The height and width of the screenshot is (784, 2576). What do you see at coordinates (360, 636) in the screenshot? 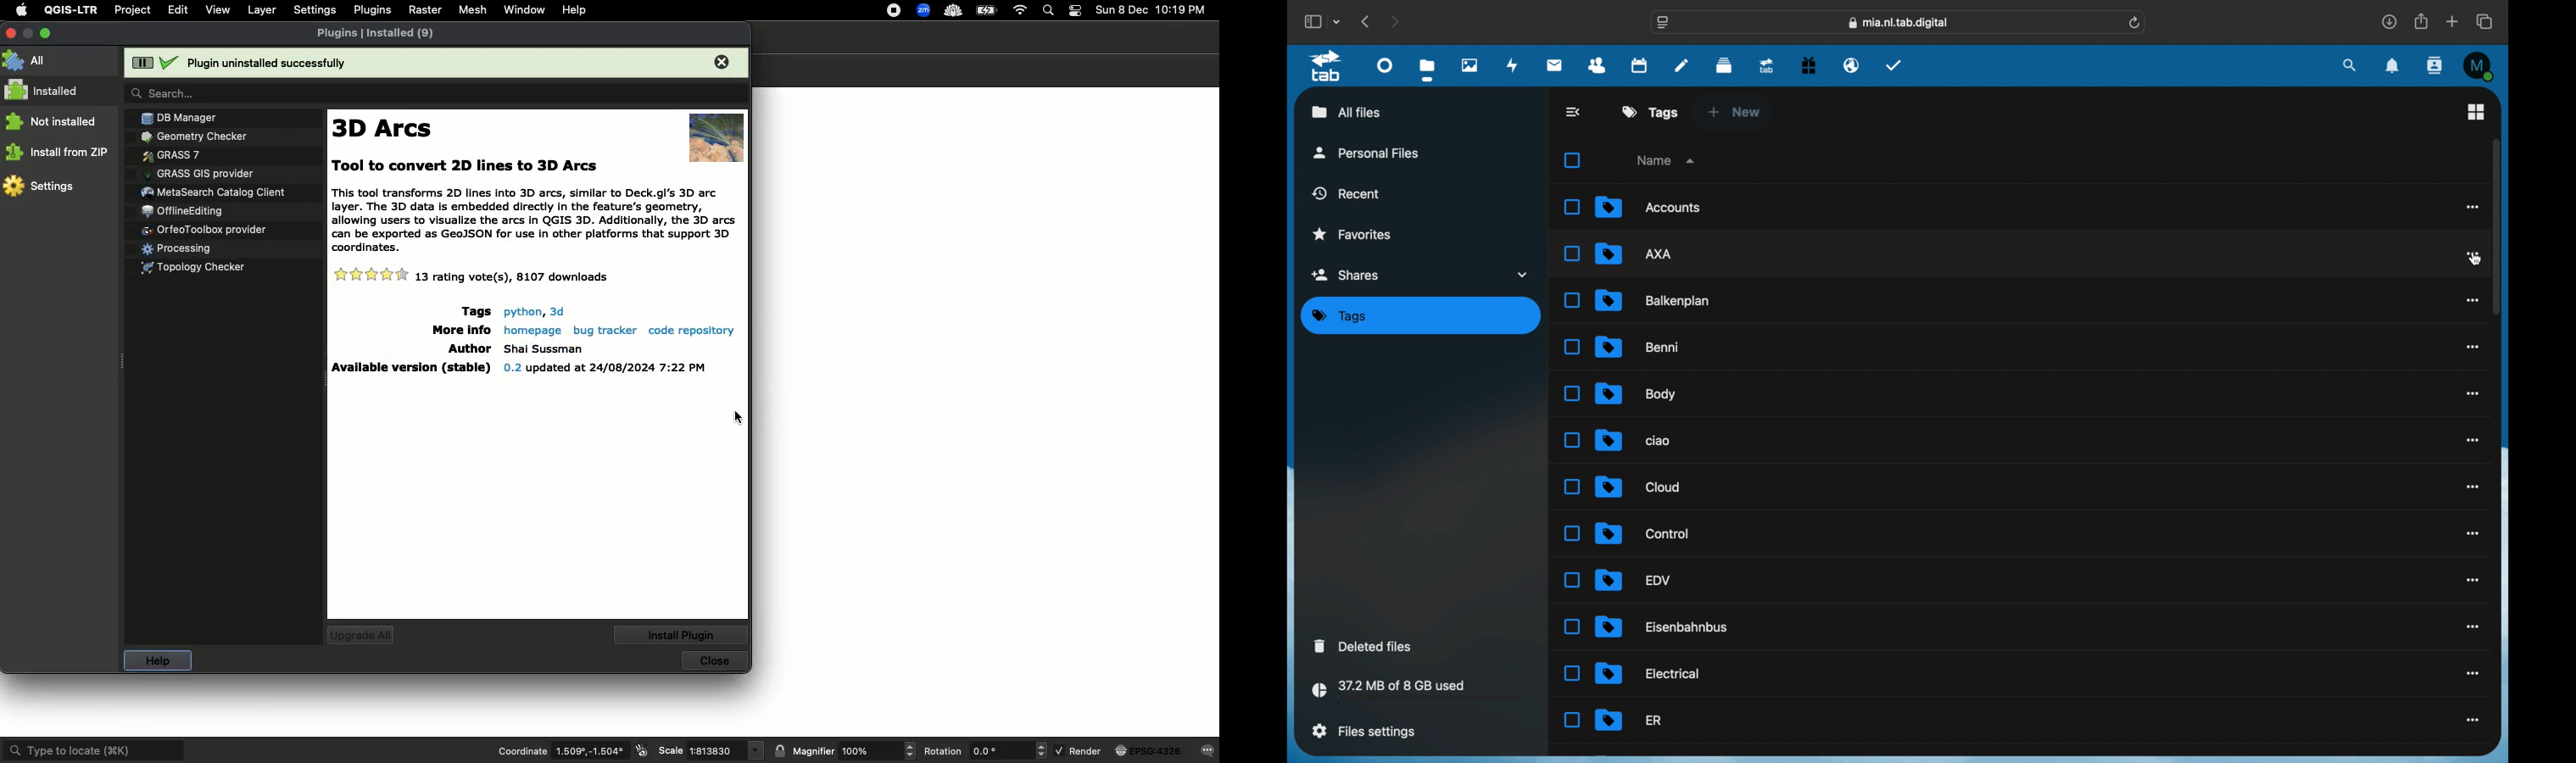
I see `Upgrade` at bounding box center [360, 636].